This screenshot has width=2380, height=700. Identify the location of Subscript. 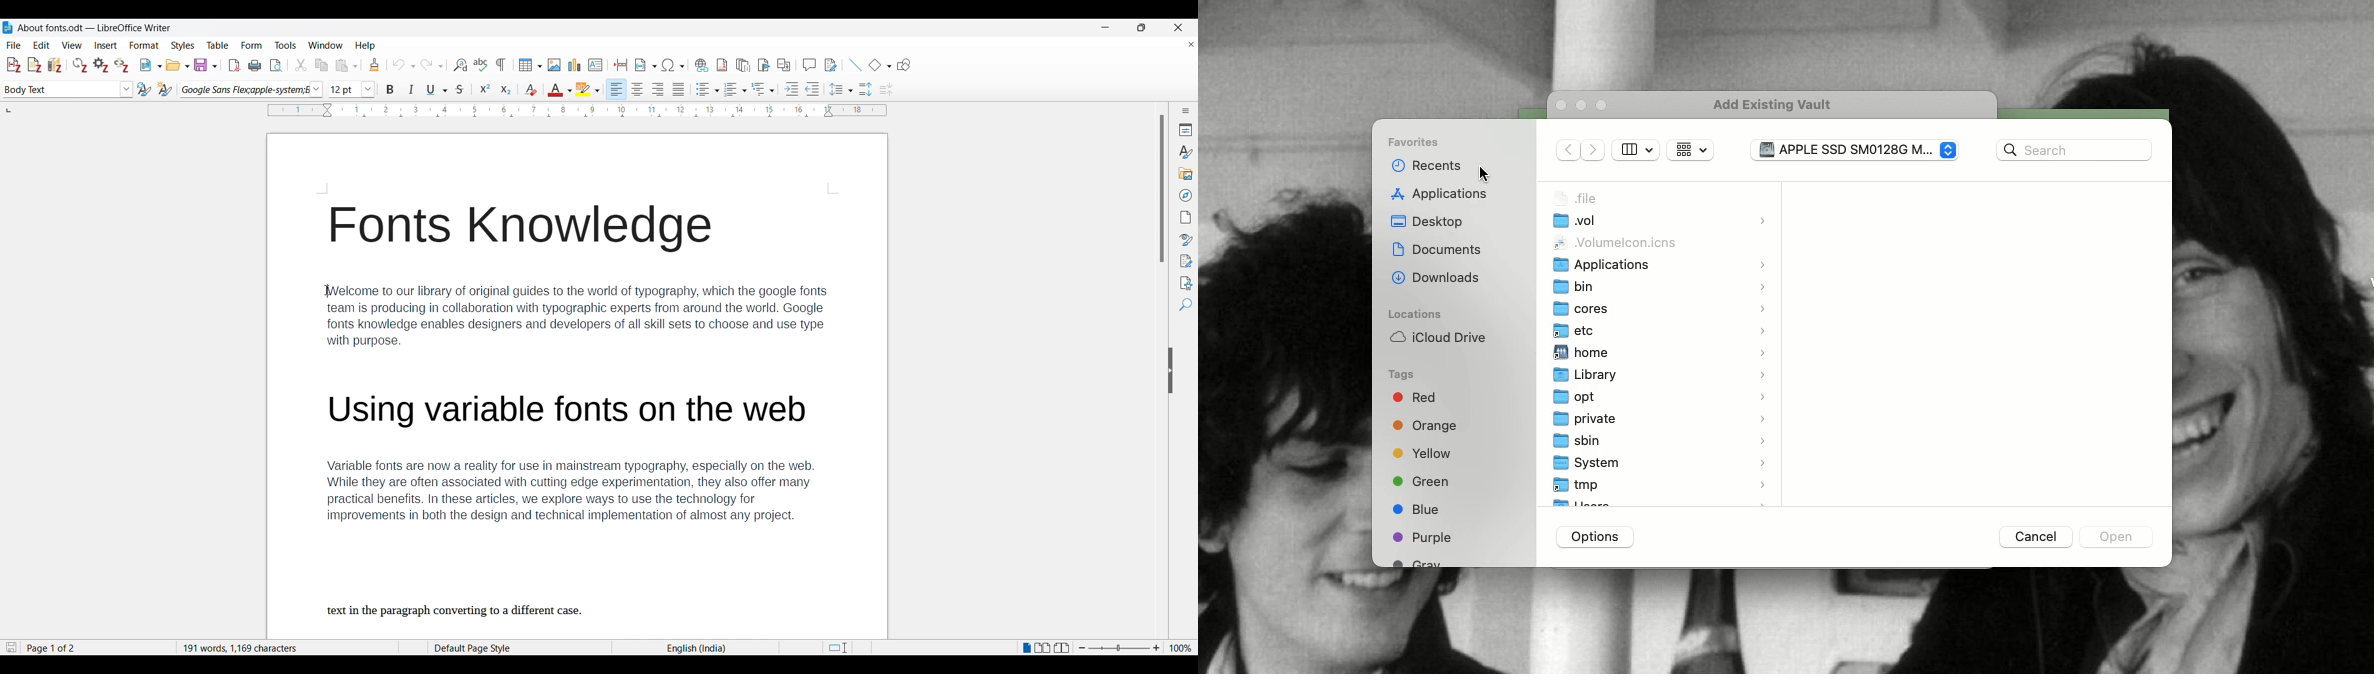
(506, 89).